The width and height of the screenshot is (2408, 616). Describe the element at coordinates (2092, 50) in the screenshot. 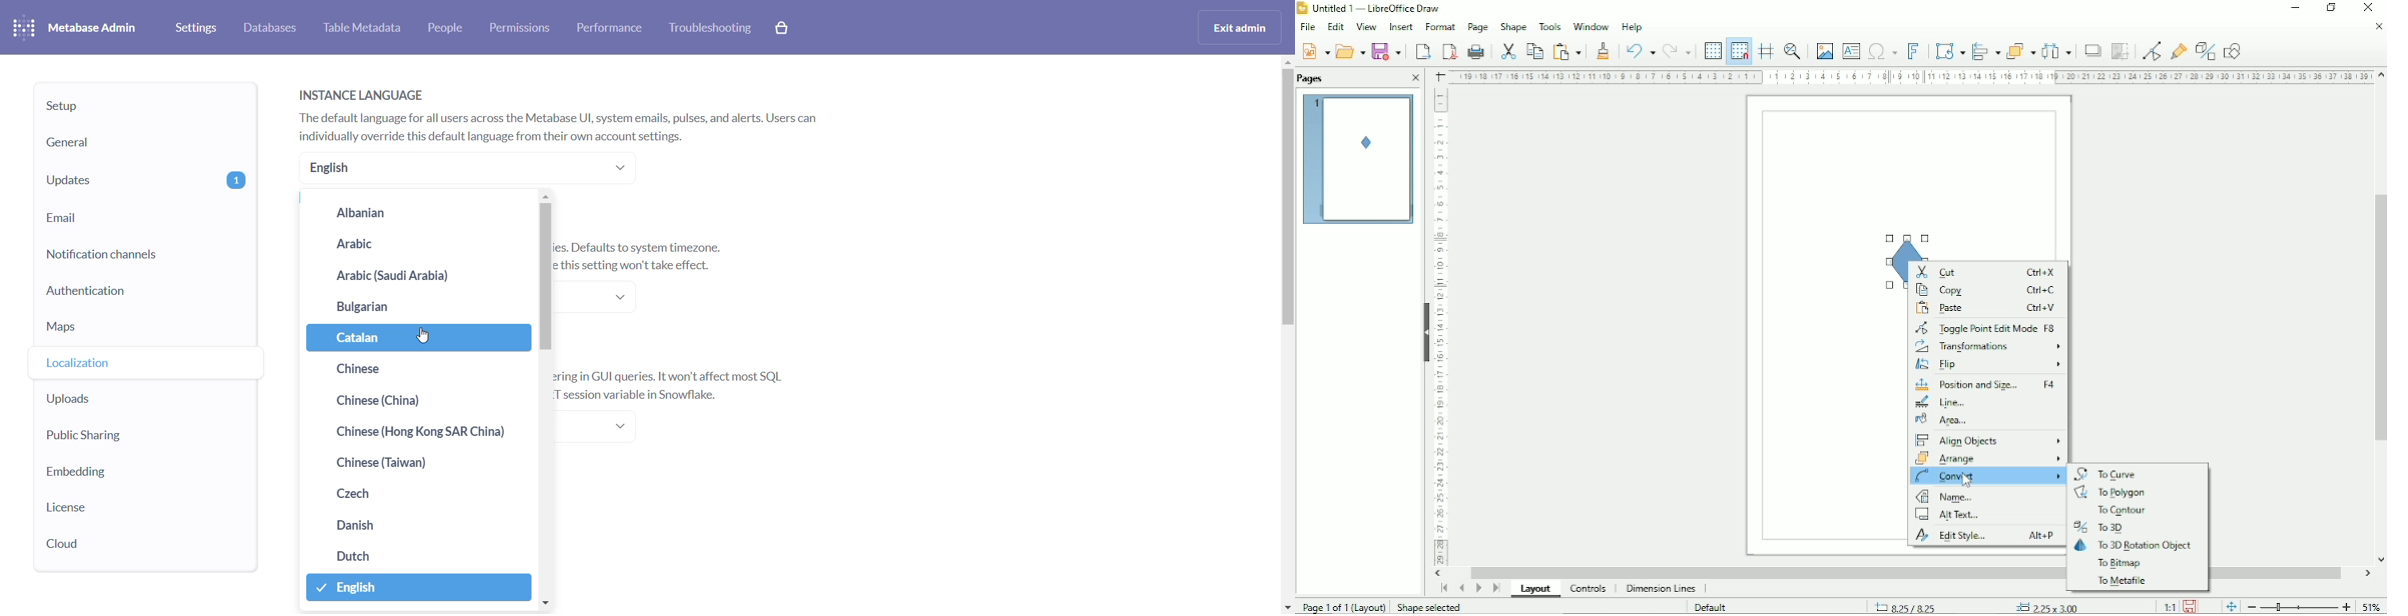

I see `Shadow` at that location.